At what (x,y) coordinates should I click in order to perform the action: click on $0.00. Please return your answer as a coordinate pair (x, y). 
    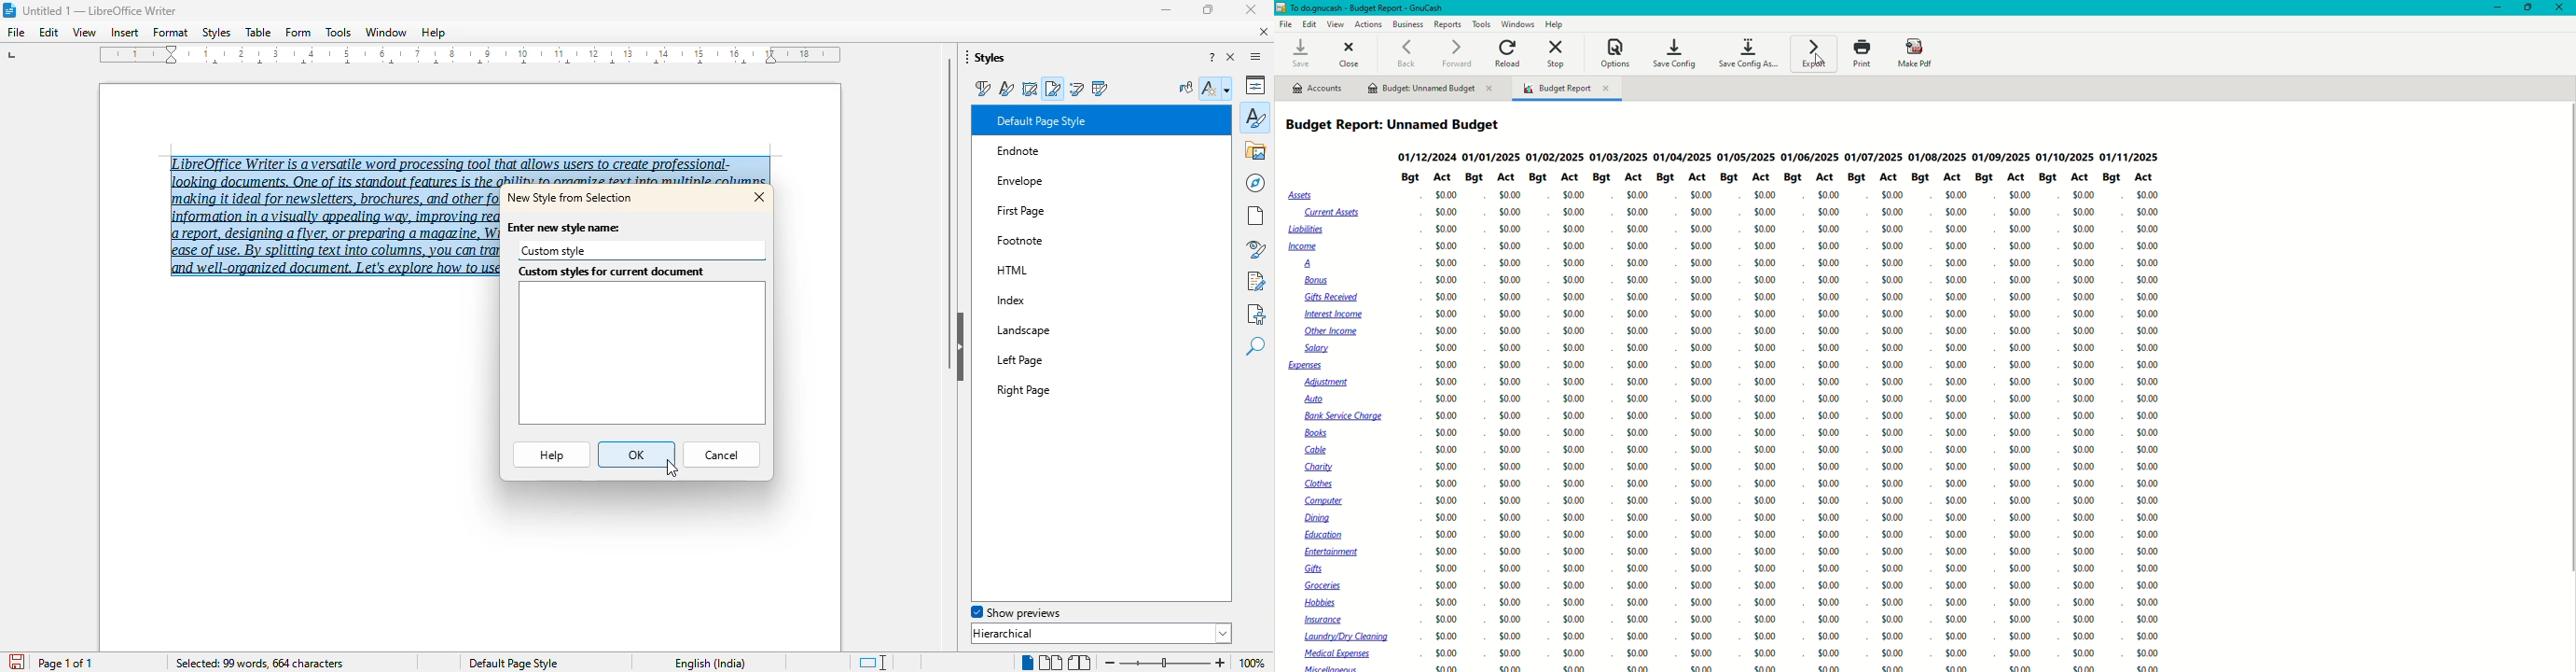
    Looking at the image, I should click on (1511, 483).